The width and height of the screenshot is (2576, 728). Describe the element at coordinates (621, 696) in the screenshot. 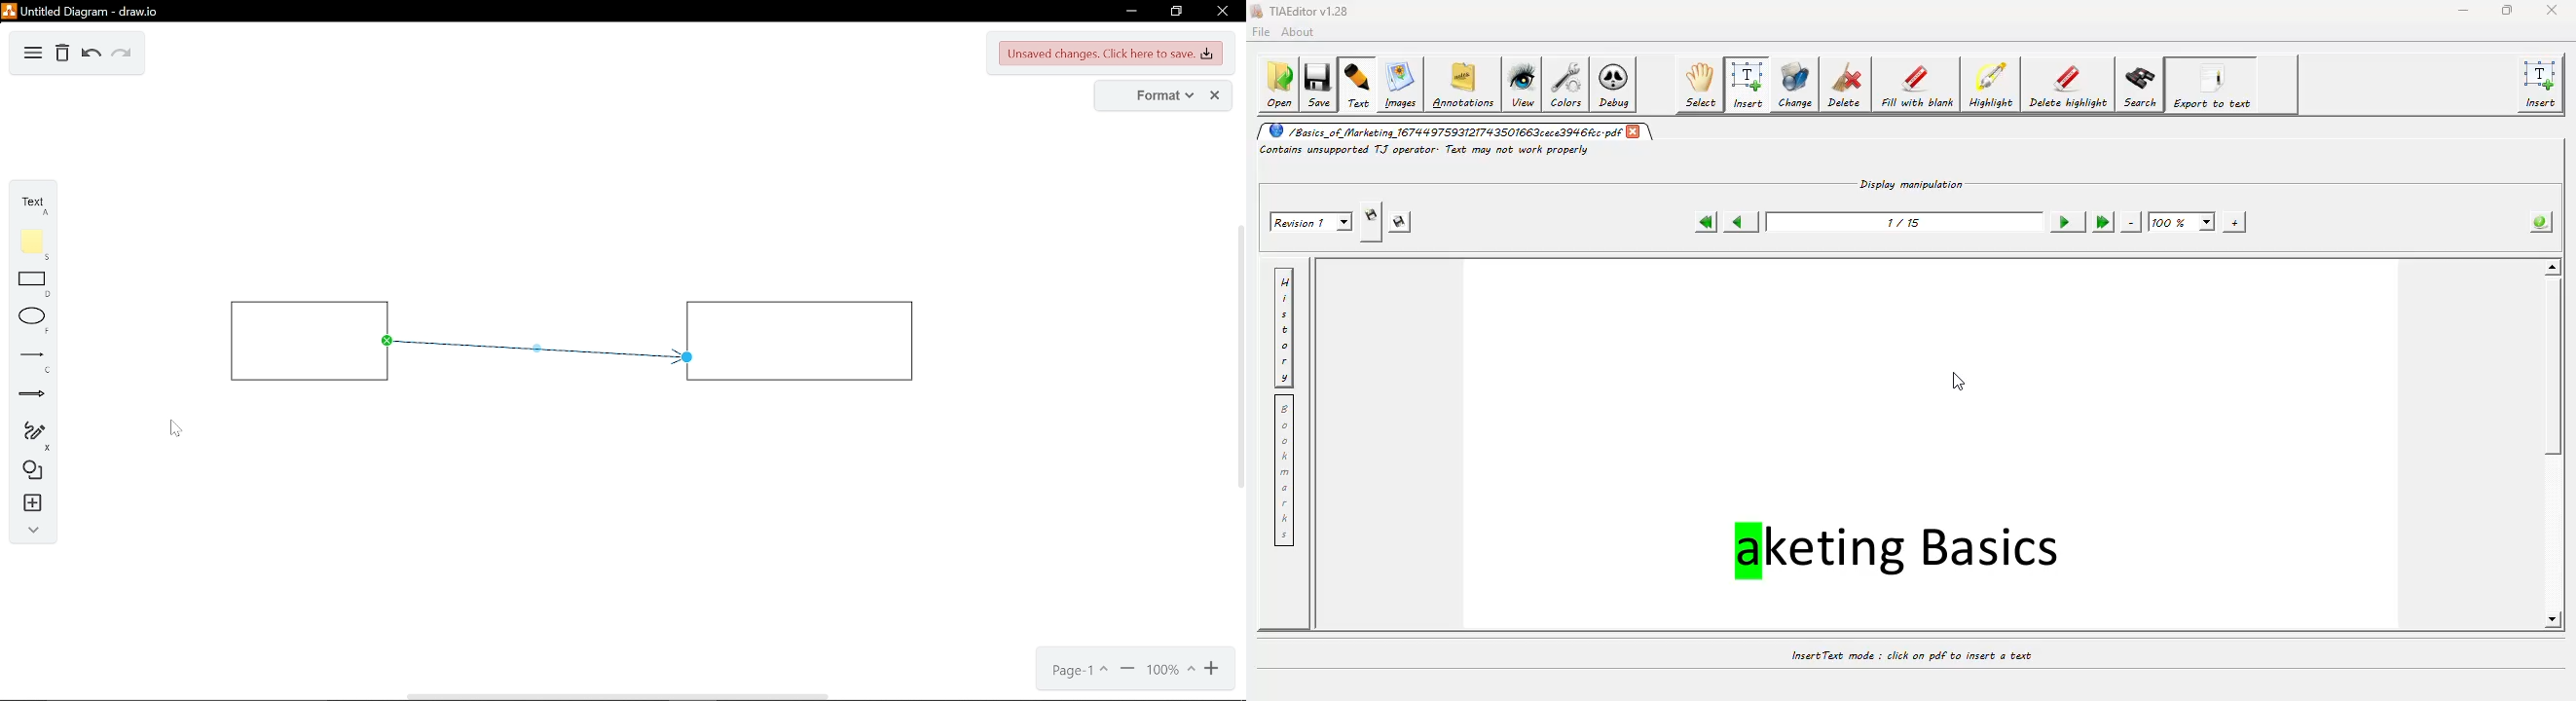

I see `horizontal scrollbar` at that location.